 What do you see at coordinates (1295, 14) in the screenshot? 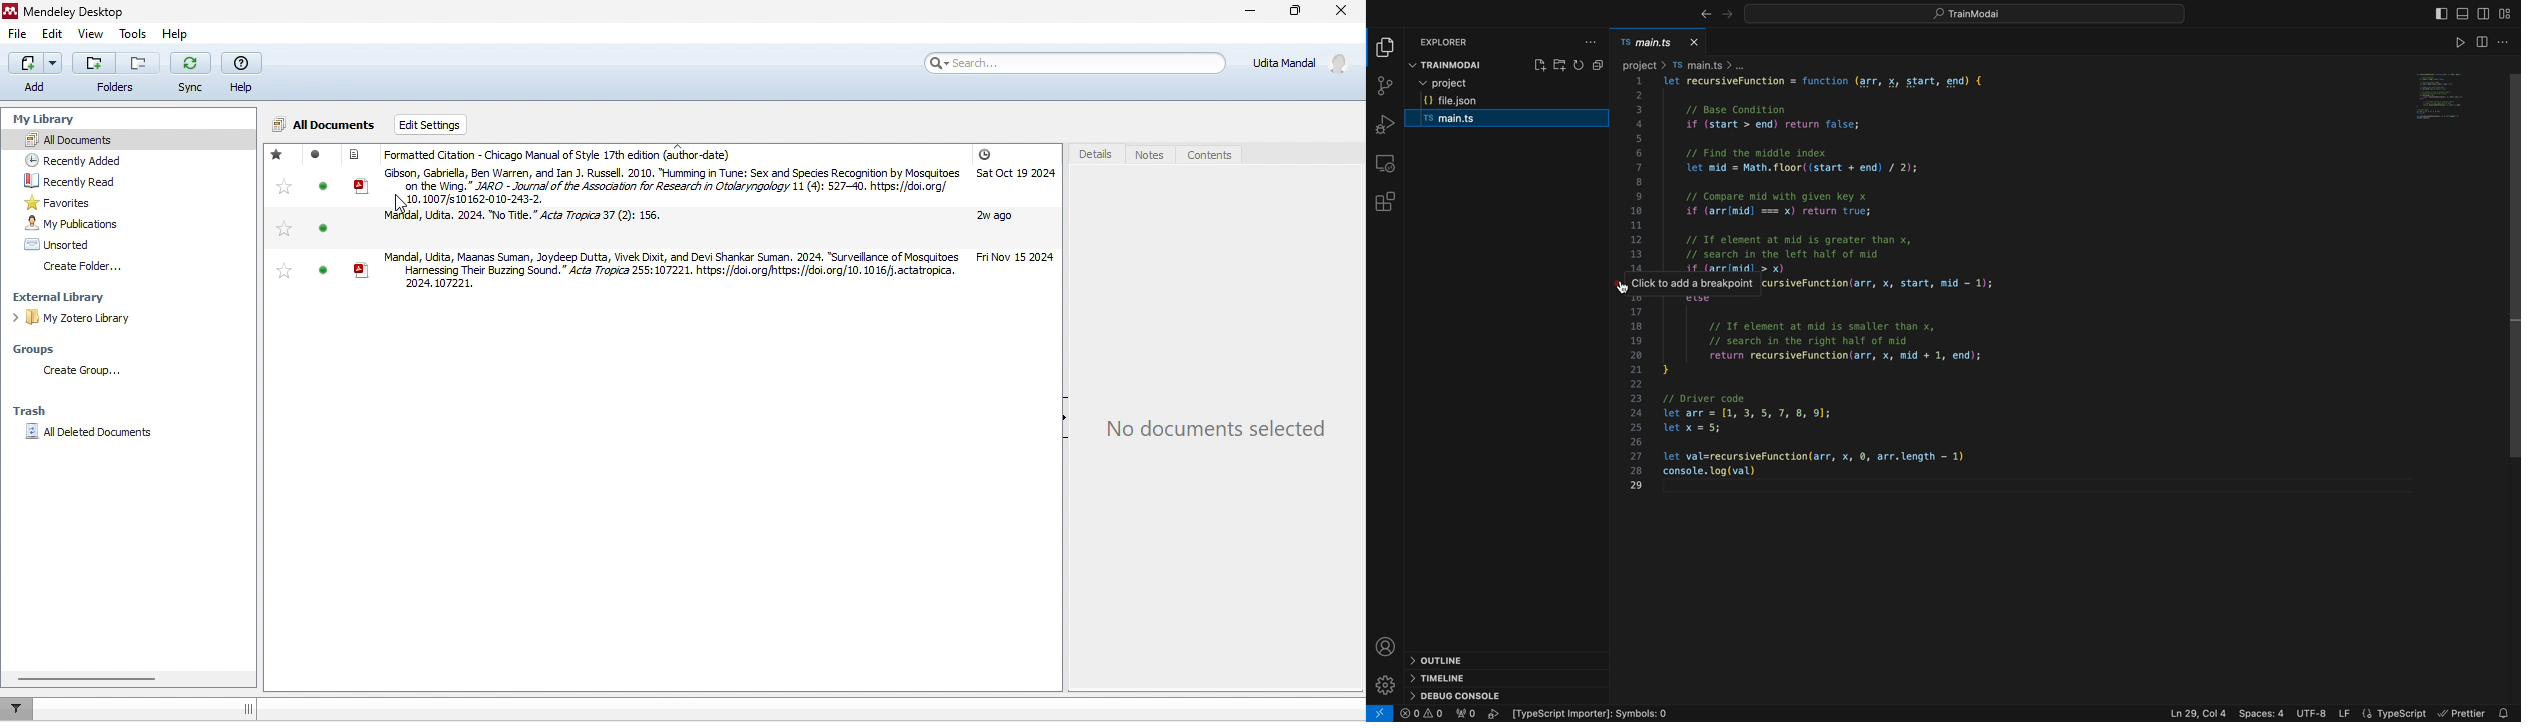
I see `maximize` at bounding box center [1295, 14].